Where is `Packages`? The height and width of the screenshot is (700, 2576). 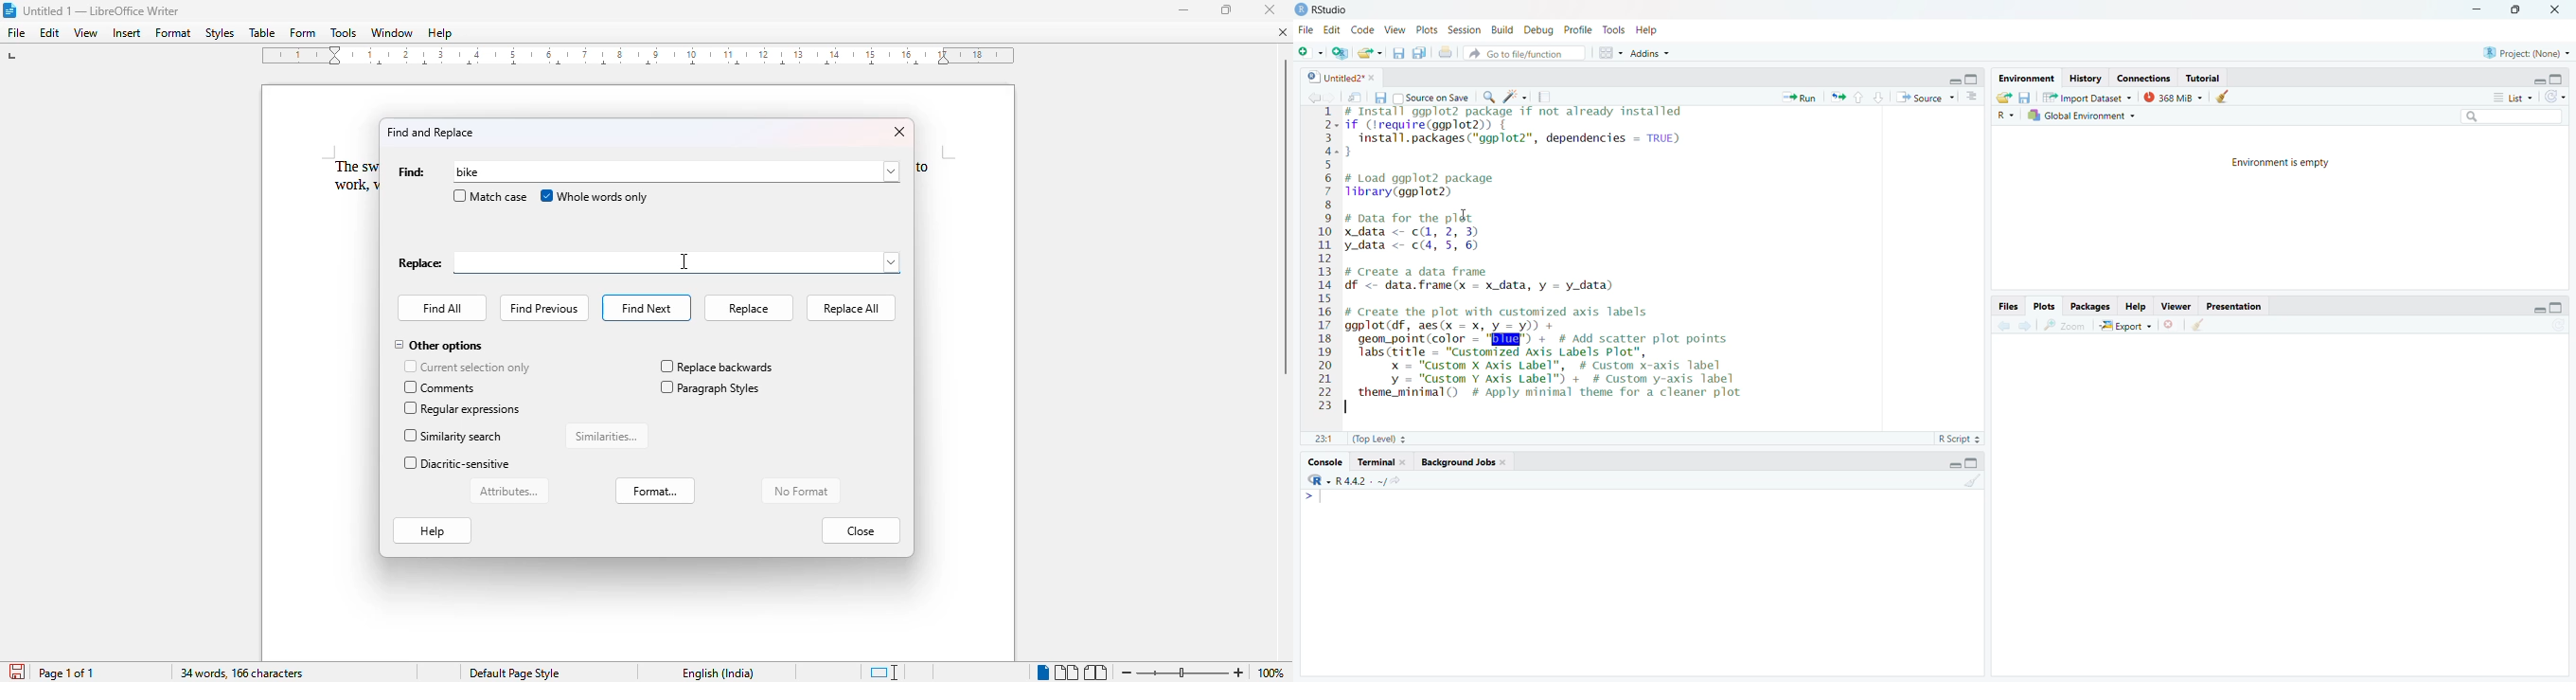 Packages is located at coordinates (2088, 306).